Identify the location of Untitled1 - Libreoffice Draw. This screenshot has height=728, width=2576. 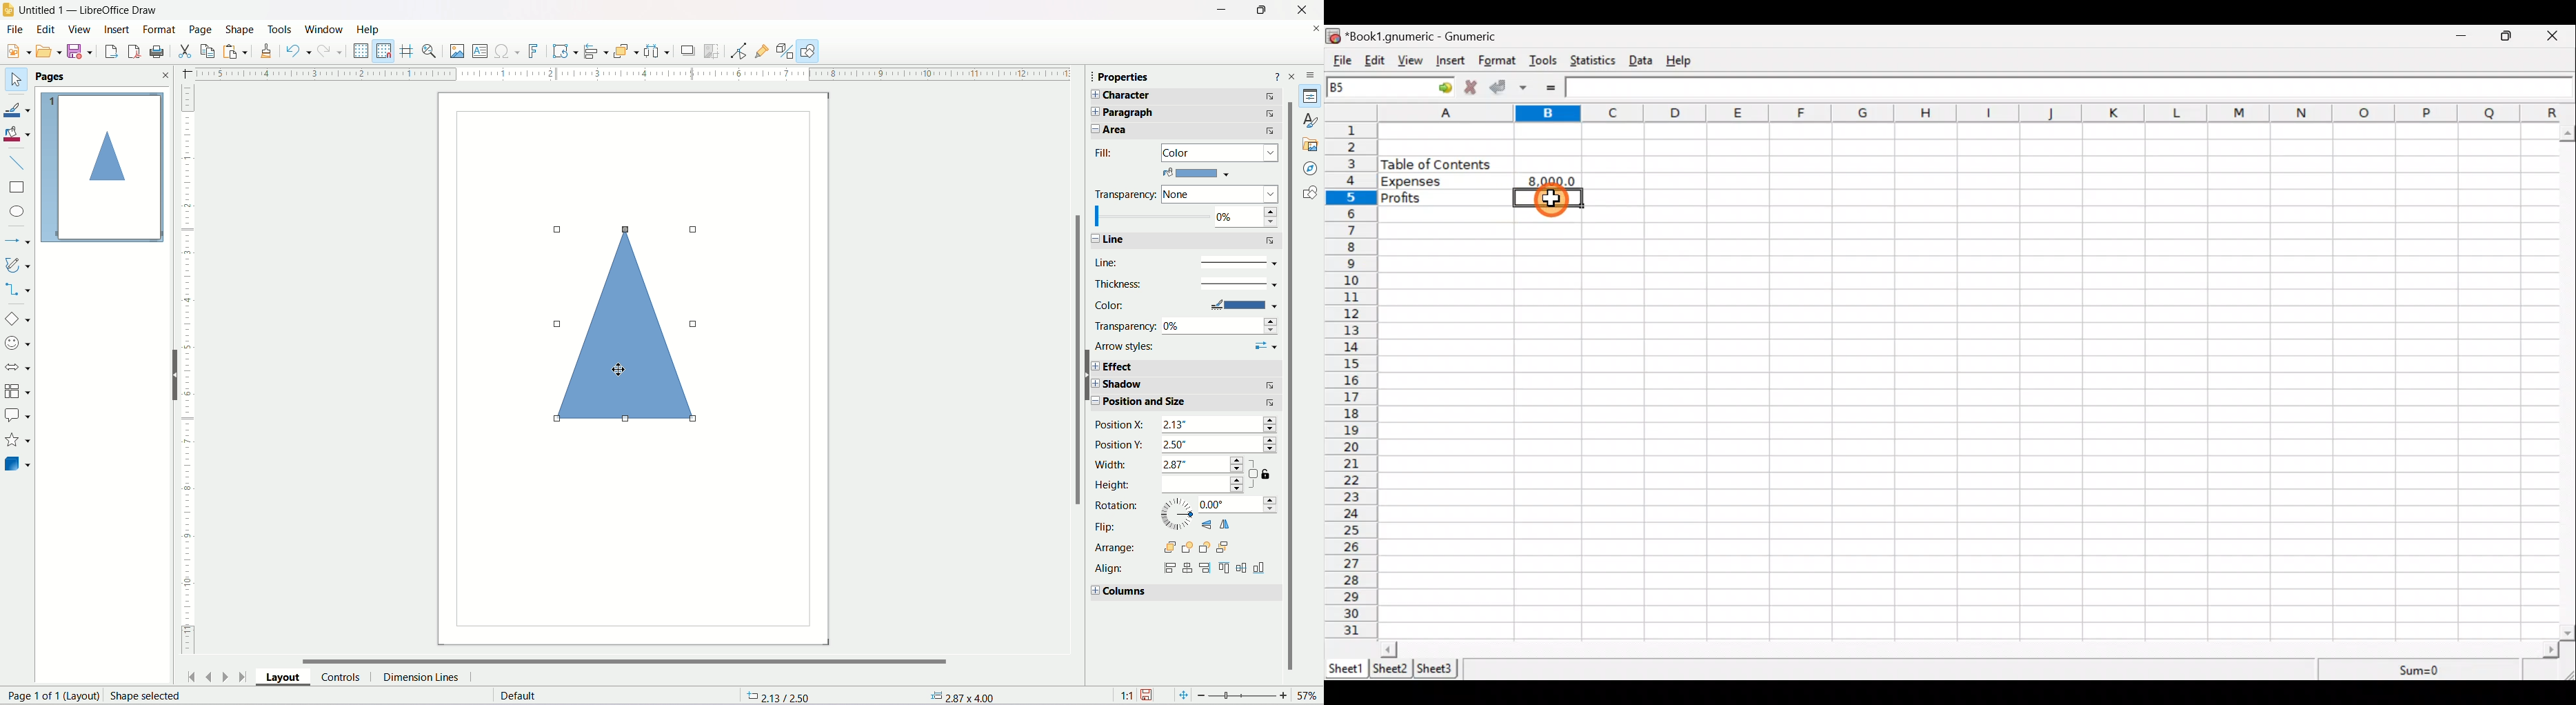
(89, 9).